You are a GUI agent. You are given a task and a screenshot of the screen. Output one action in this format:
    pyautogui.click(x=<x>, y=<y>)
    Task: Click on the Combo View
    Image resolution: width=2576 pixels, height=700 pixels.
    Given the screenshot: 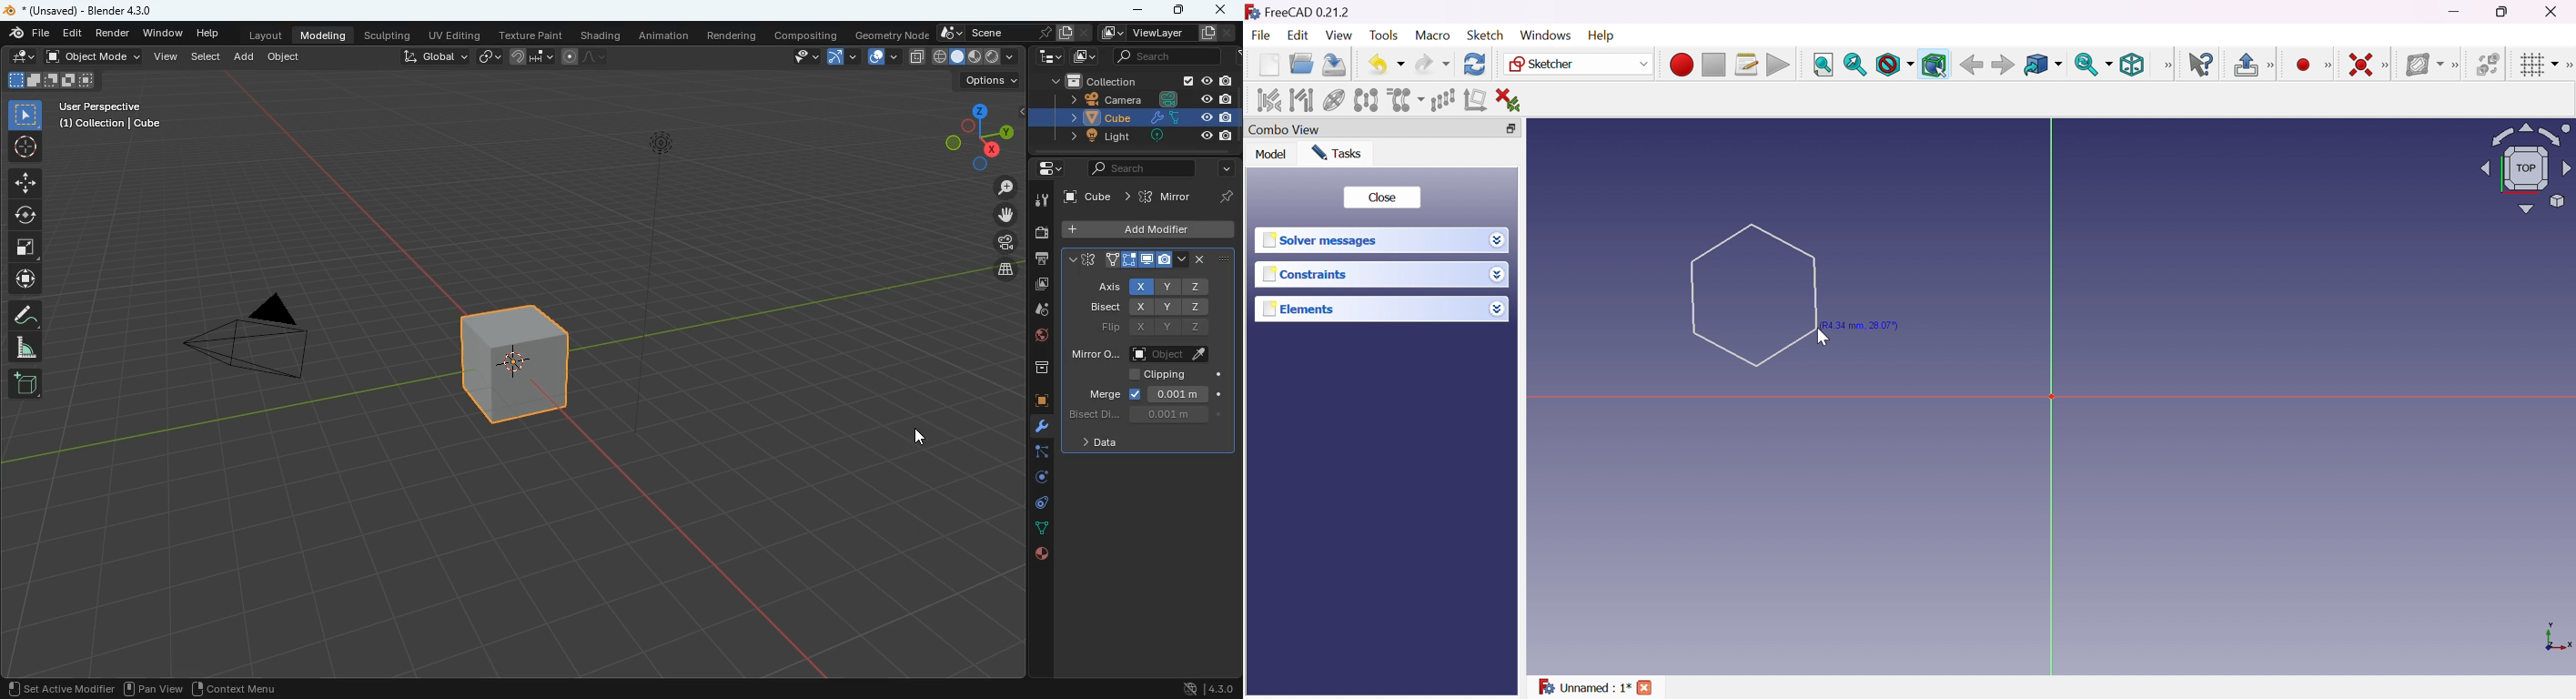 What is the action you would take?
    pyautogui.click(x=1285, y=129)
    